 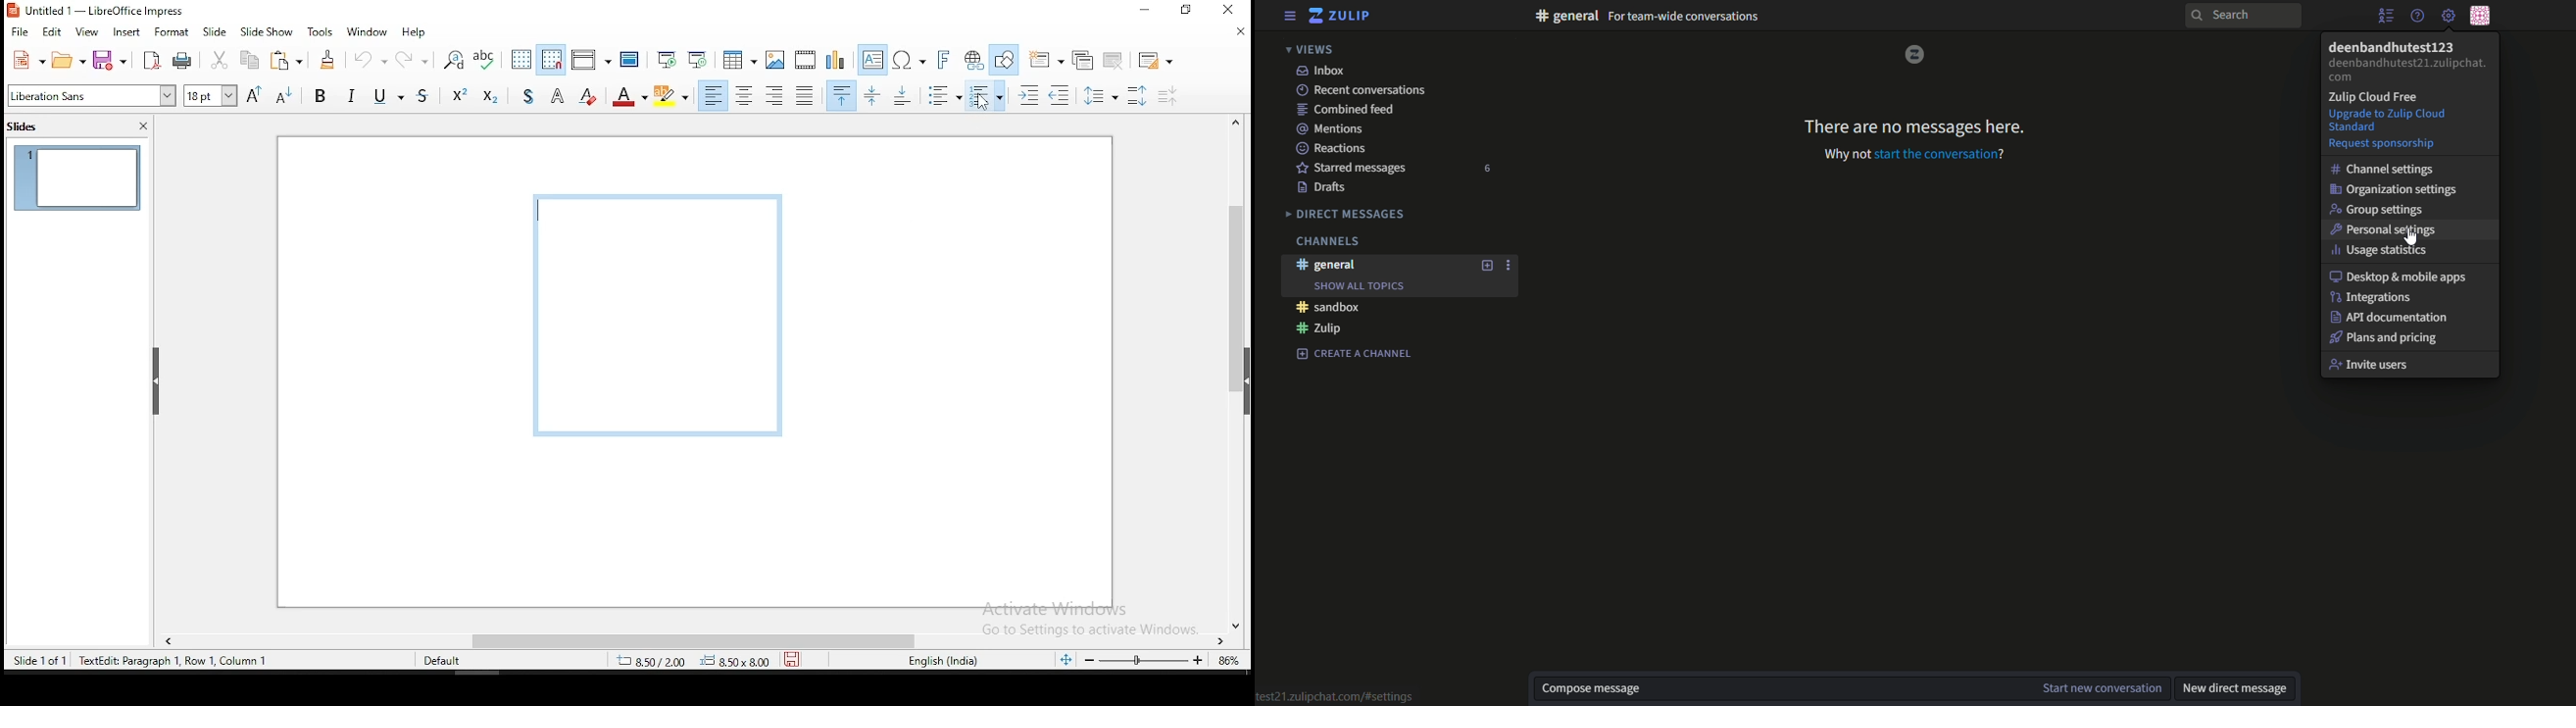 What do you see at coordinates (285, 97) in the screenshot?
I see `decrease font size` at bounding box center [285, 97].